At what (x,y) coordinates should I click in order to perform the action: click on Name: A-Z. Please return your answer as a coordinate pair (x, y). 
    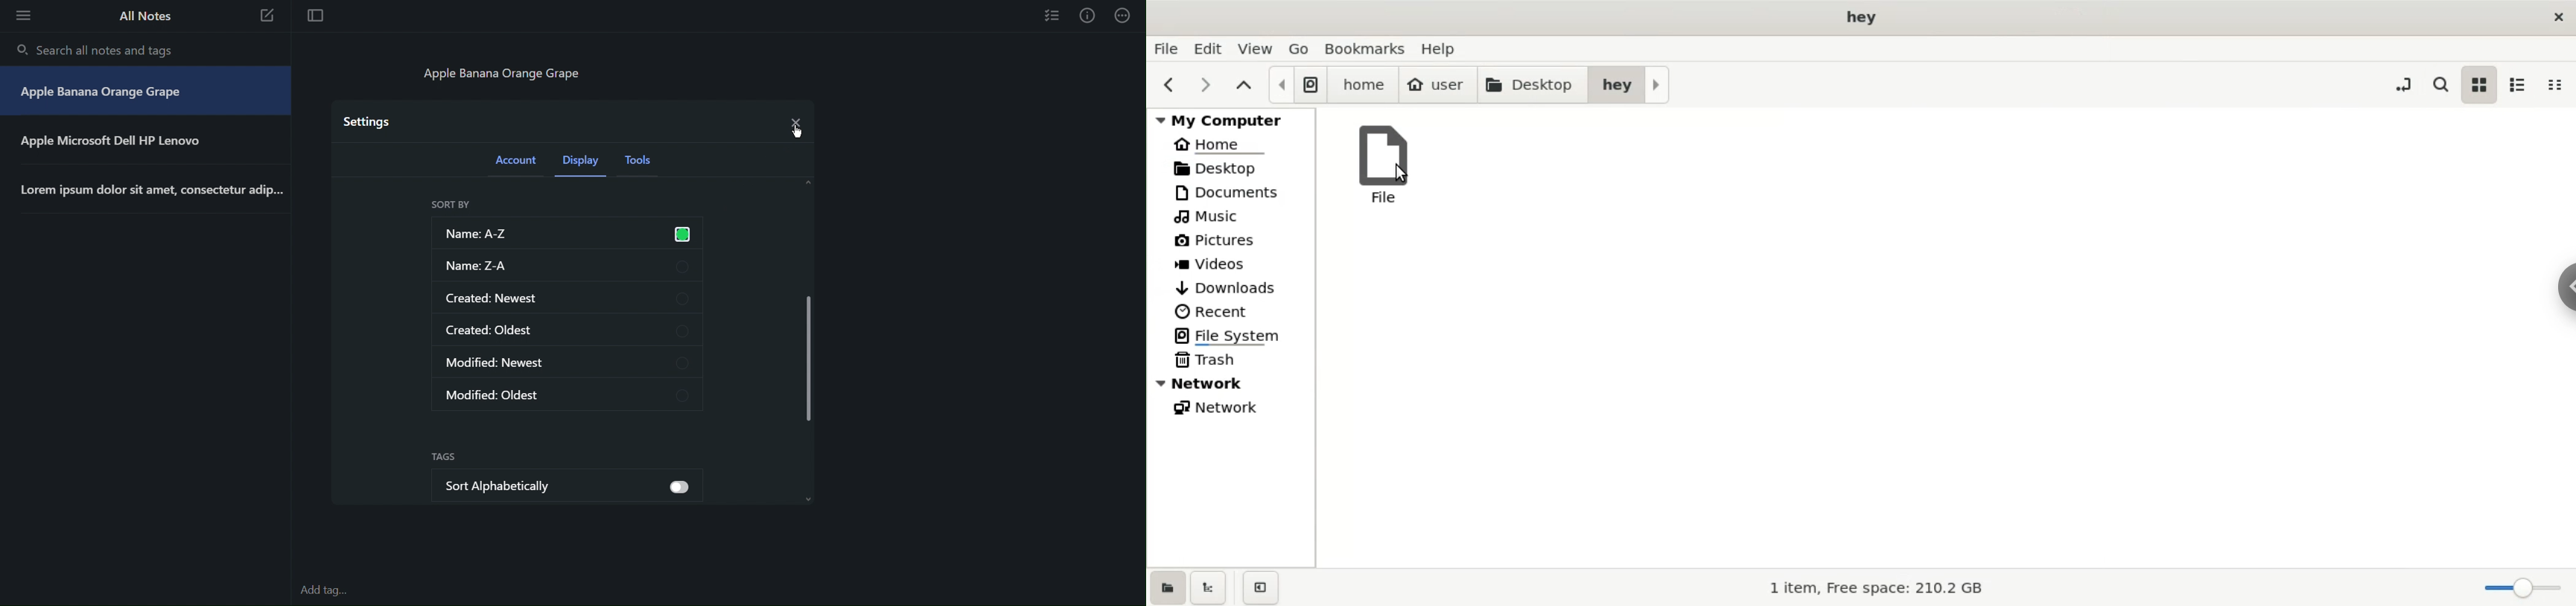
    Looking at the image, I should click on (564, 232).